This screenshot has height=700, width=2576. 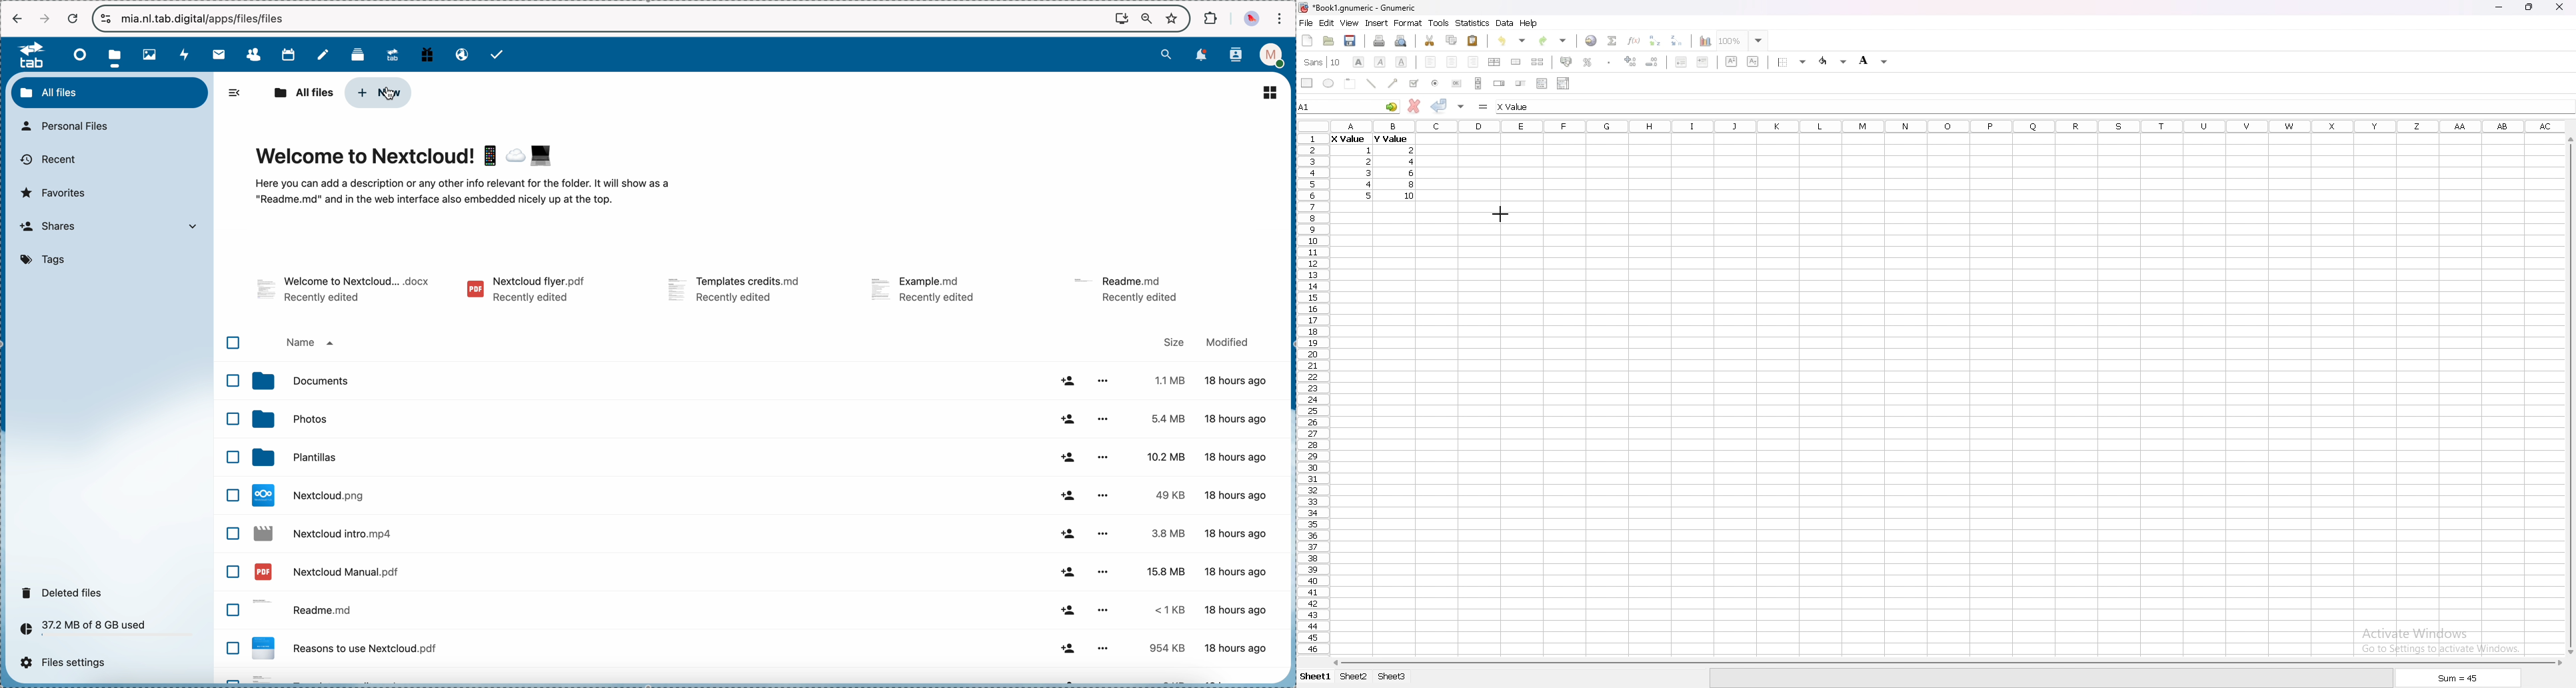 What do you see at coordinates (1567, 61) in the screenshot?
I see `accounting` at bounding box center [1567, 61].